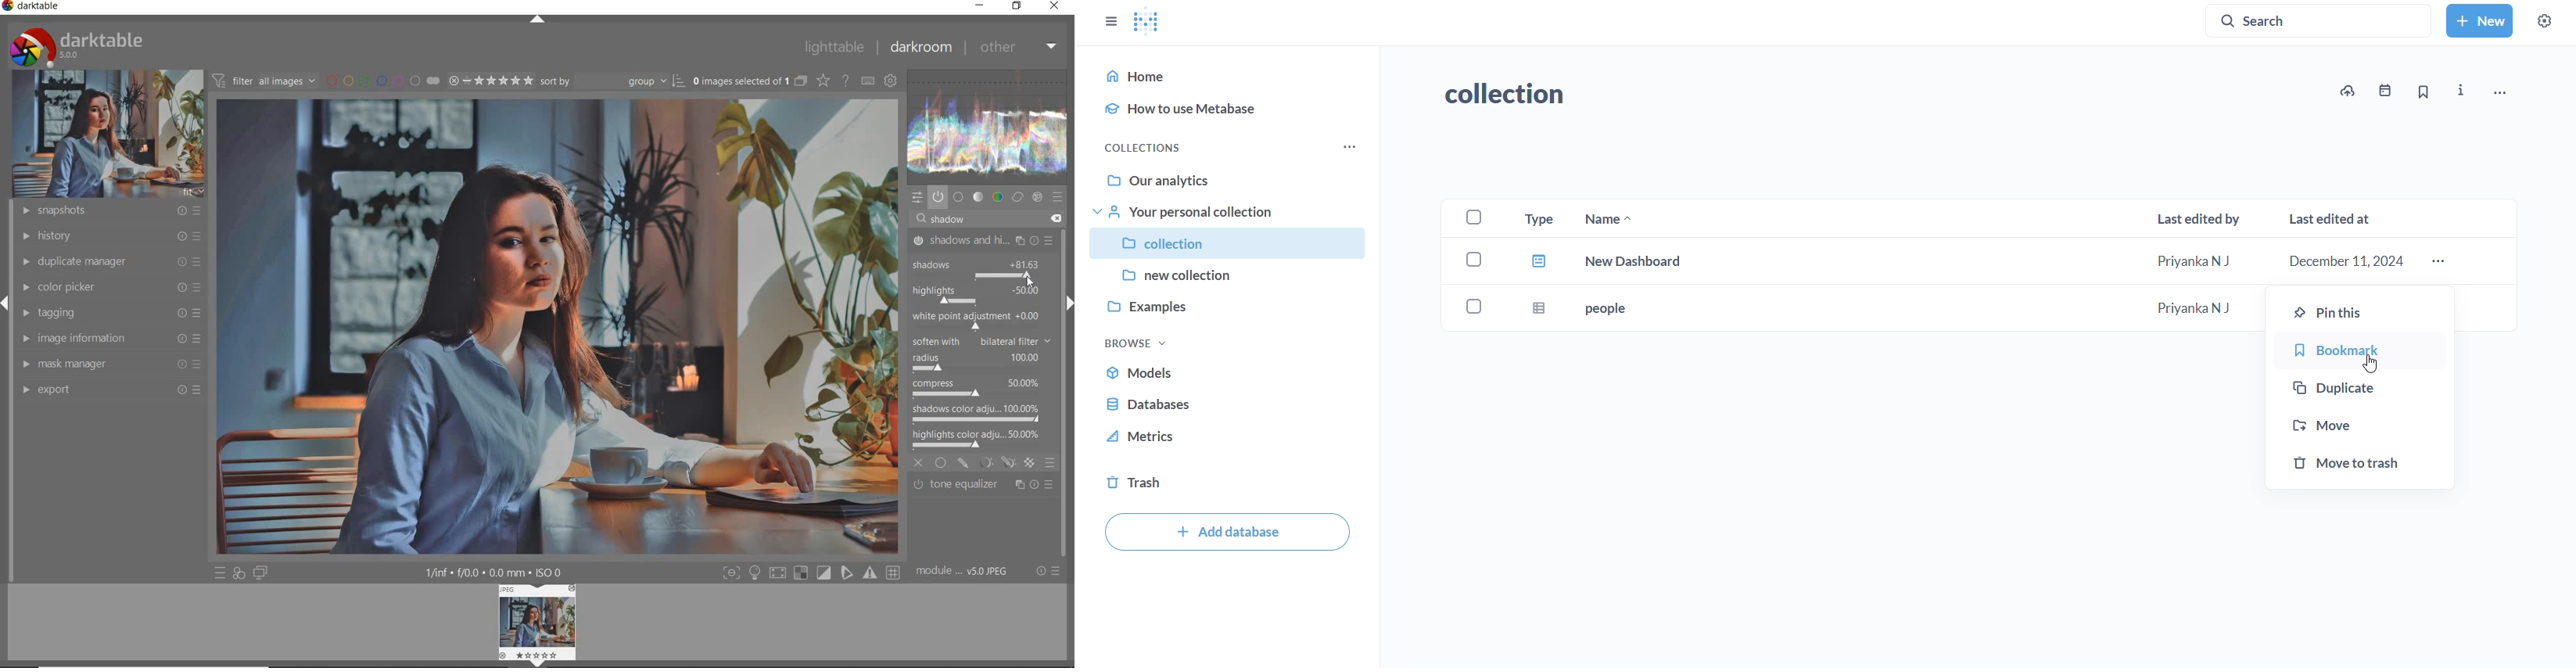 Image resolution: width=2576 pixels, height=672 pixels. Describe the element at coordinates (966, 573) in the screenshot. I see `module order` at that location.